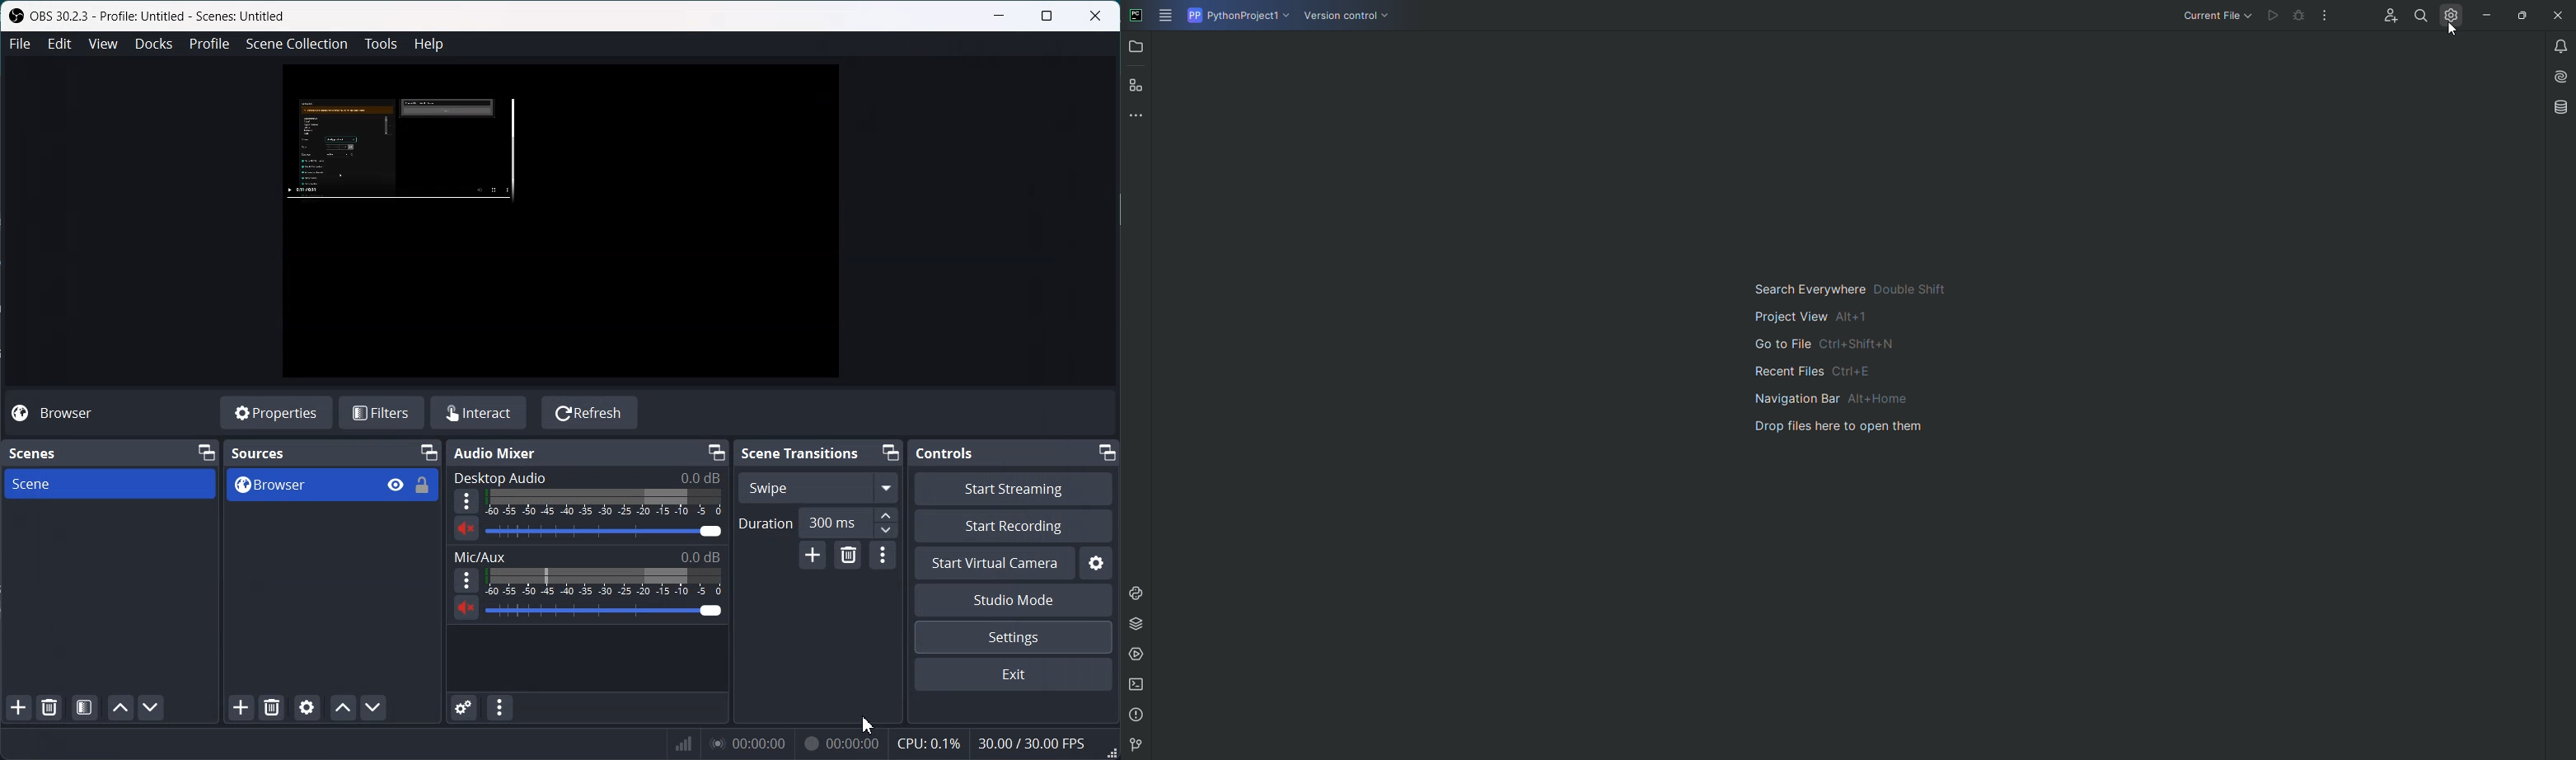 This screenshot has width=2576, height=784. What do you see at coordinates (1031, 743) in the screenshot?
I see `30.00 / 30.00 FPS` at bounding box center [1031, 743].